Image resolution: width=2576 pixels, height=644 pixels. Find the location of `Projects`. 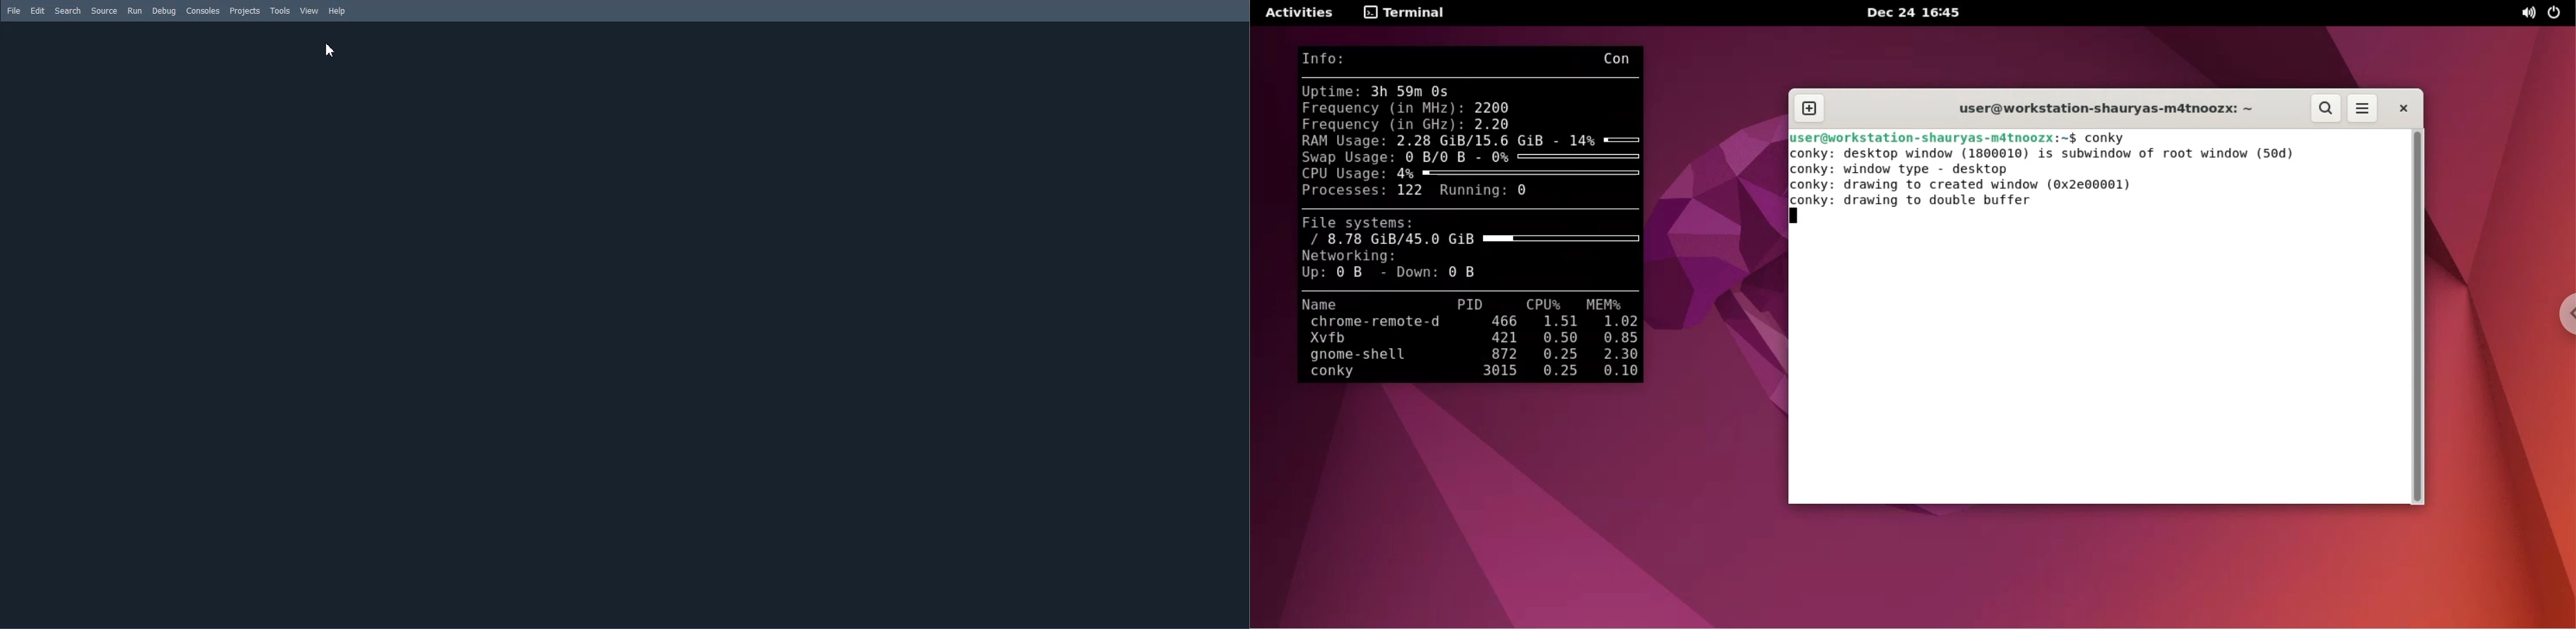

Projects is located at coordinates (245, 10).